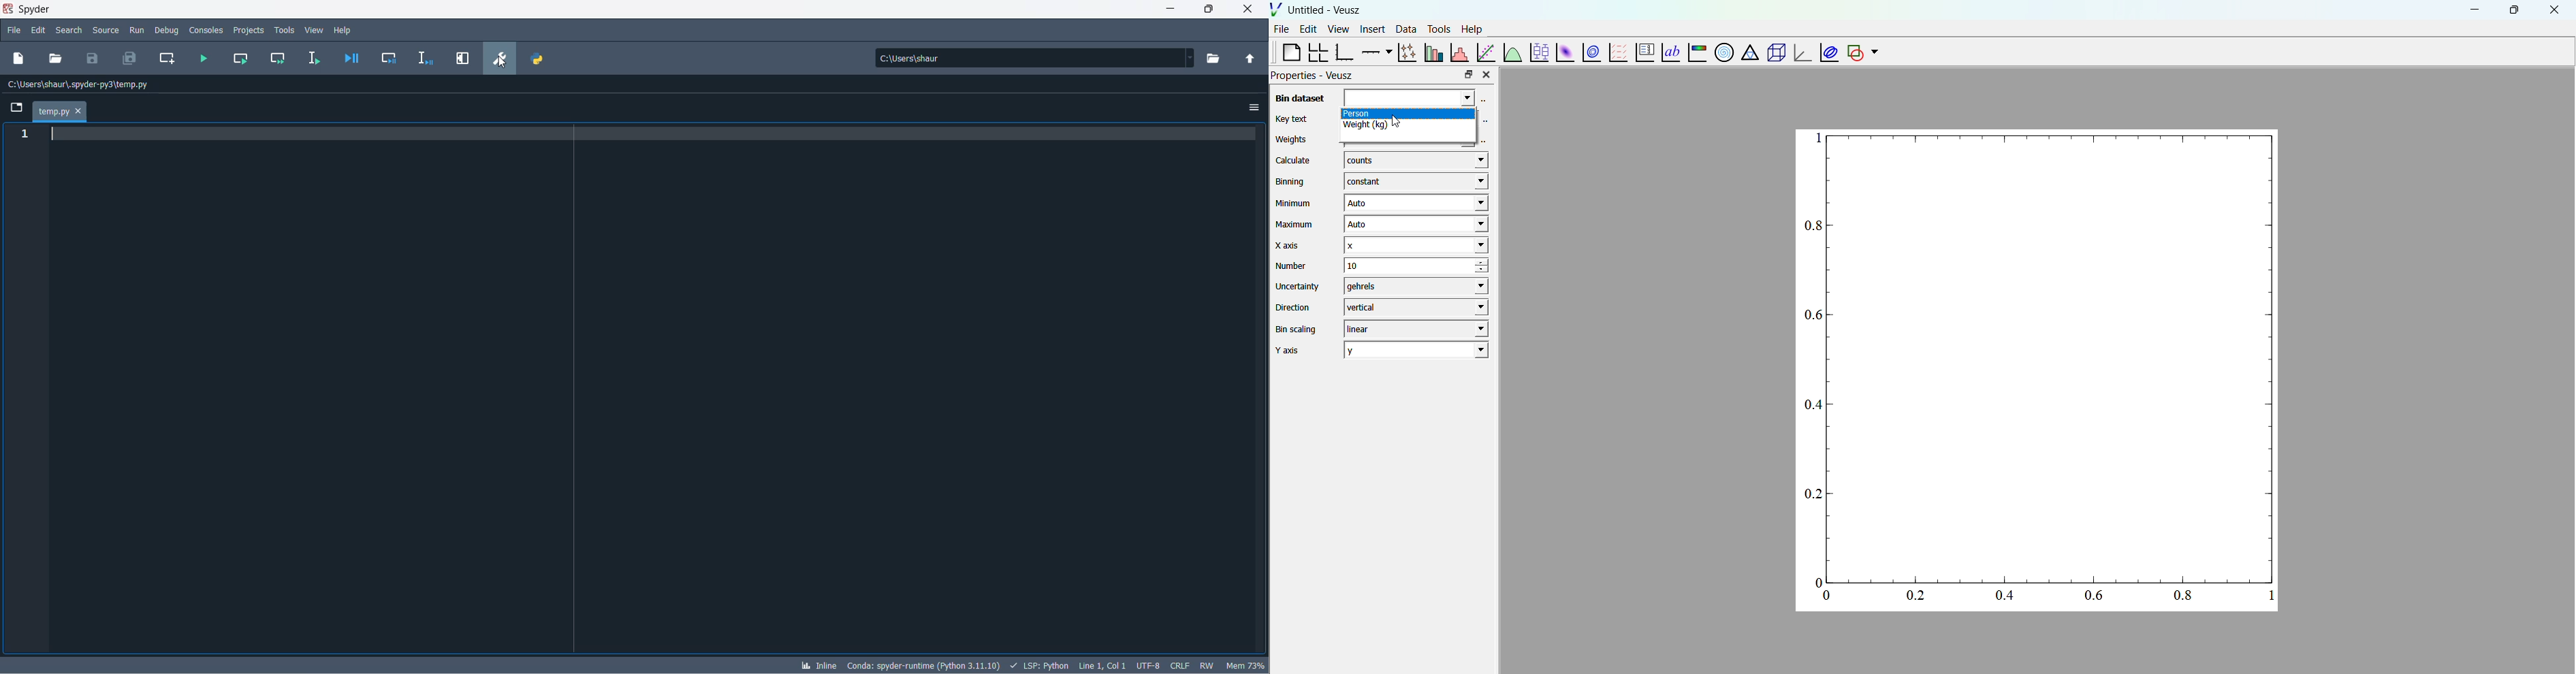  What do you see at coordinates (1338, 31) in the screenshot?
I see `view` at bounding box center [1338, 31].